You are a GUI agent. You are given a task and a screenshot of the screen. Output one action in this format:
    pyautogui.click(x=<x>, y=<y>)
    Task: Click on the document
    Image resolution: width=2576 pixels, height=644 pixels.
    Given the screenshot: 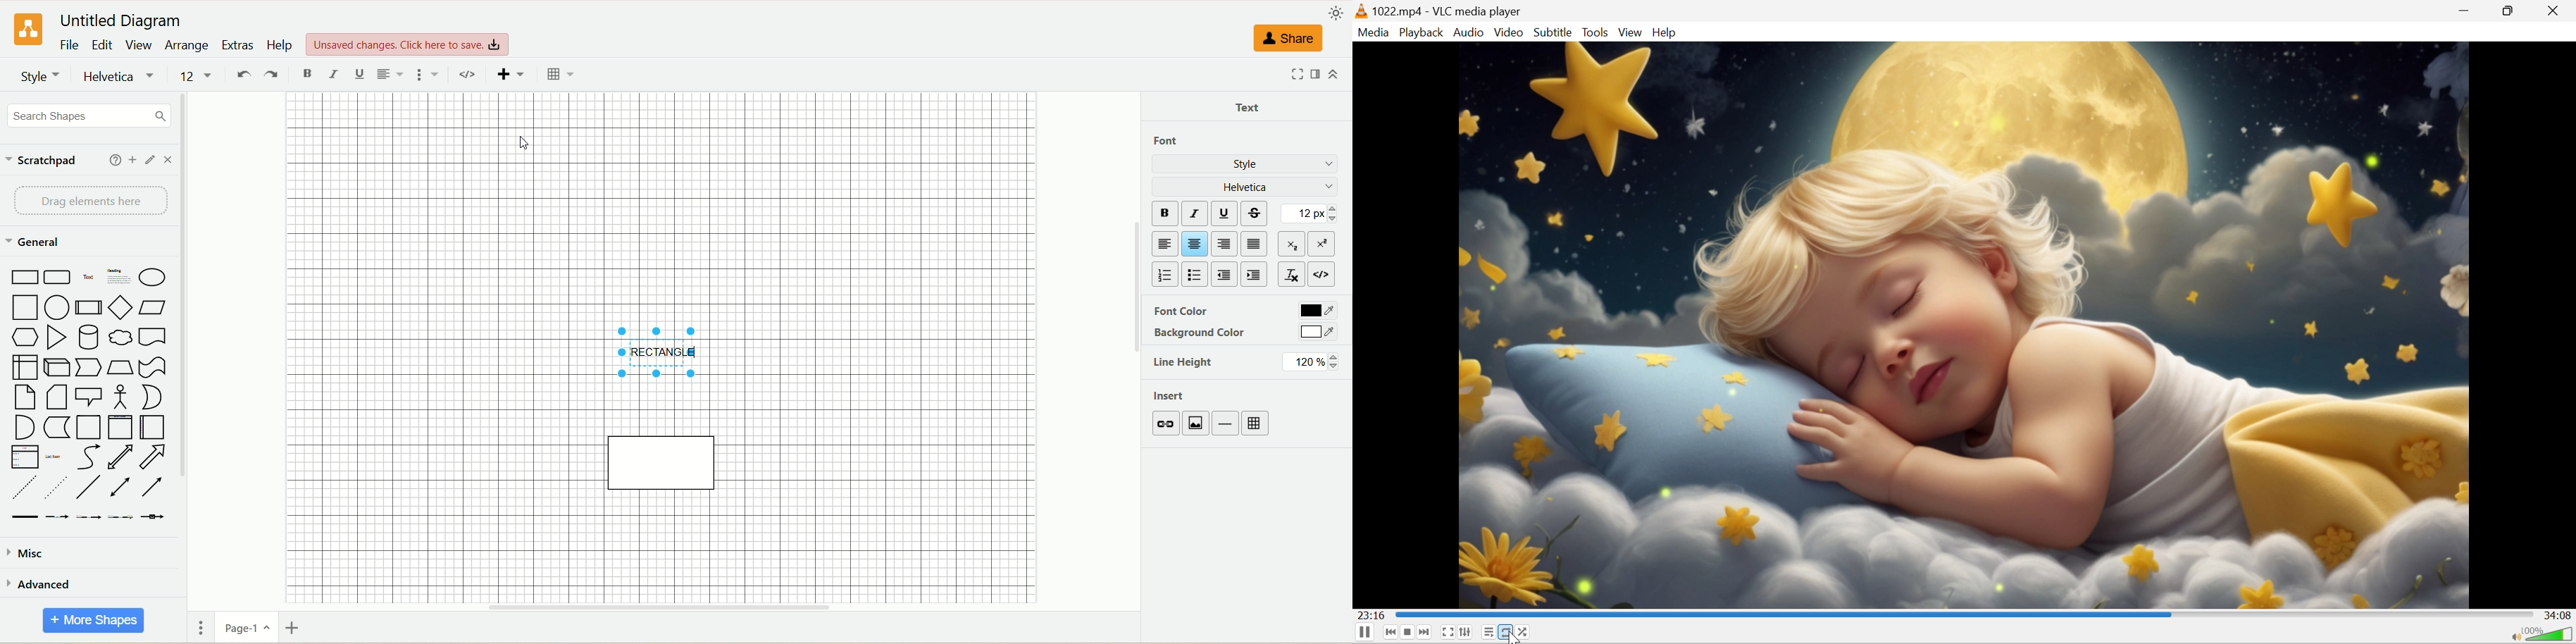 What is the action you would take?
    pyautogui.click(x=155, y=336)
    